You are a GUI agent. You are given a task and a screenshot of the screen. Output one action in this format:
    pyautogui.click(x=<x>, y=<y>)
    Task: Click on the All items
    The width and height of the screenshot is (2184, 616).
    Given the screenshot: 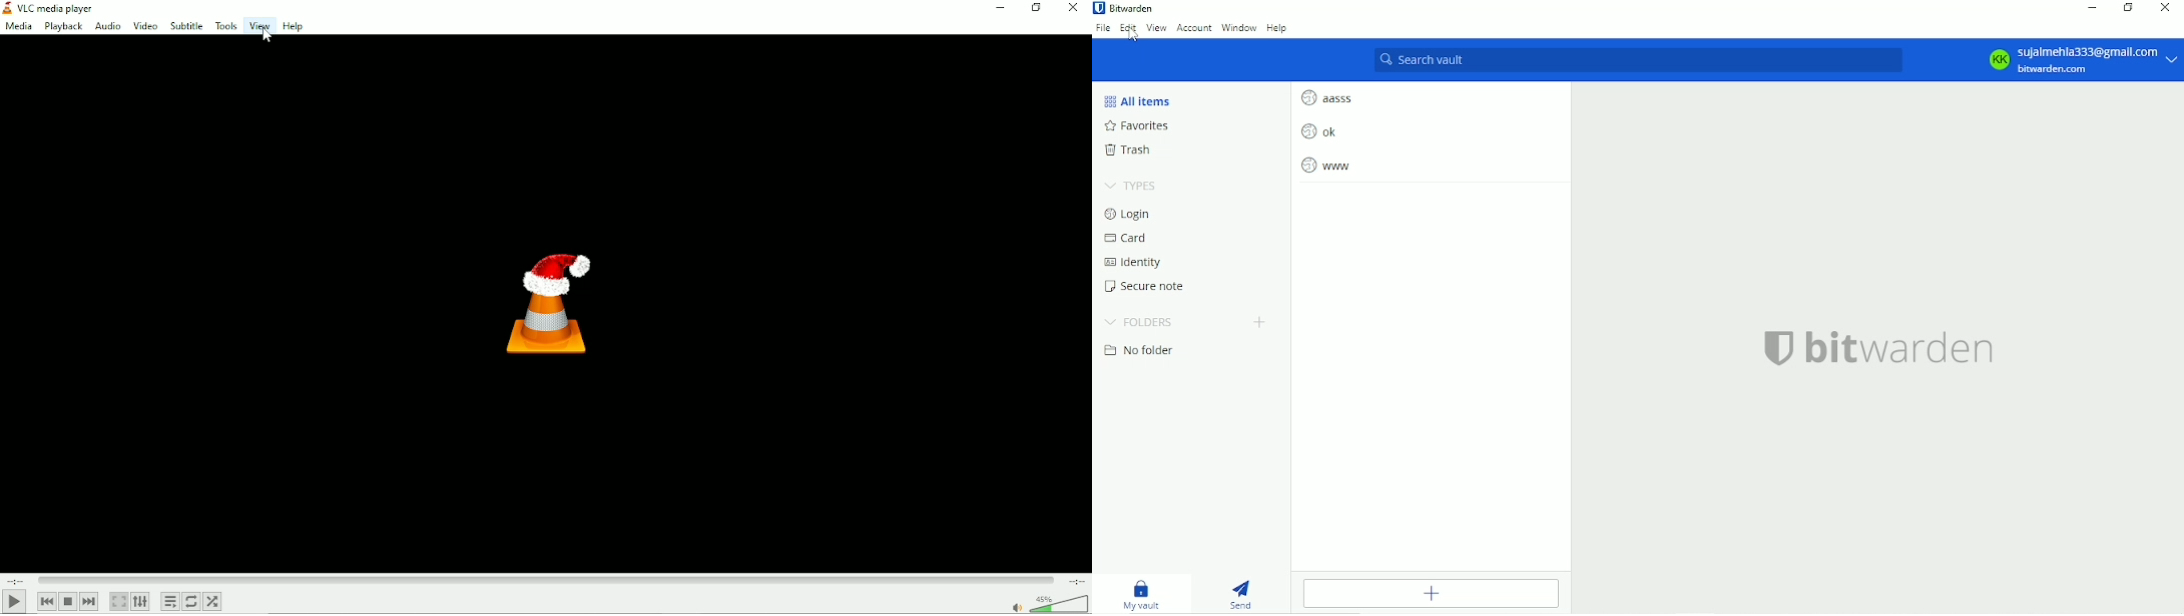 What is the action you would take?
    pyautogui.click(x=1140, y=101)
    